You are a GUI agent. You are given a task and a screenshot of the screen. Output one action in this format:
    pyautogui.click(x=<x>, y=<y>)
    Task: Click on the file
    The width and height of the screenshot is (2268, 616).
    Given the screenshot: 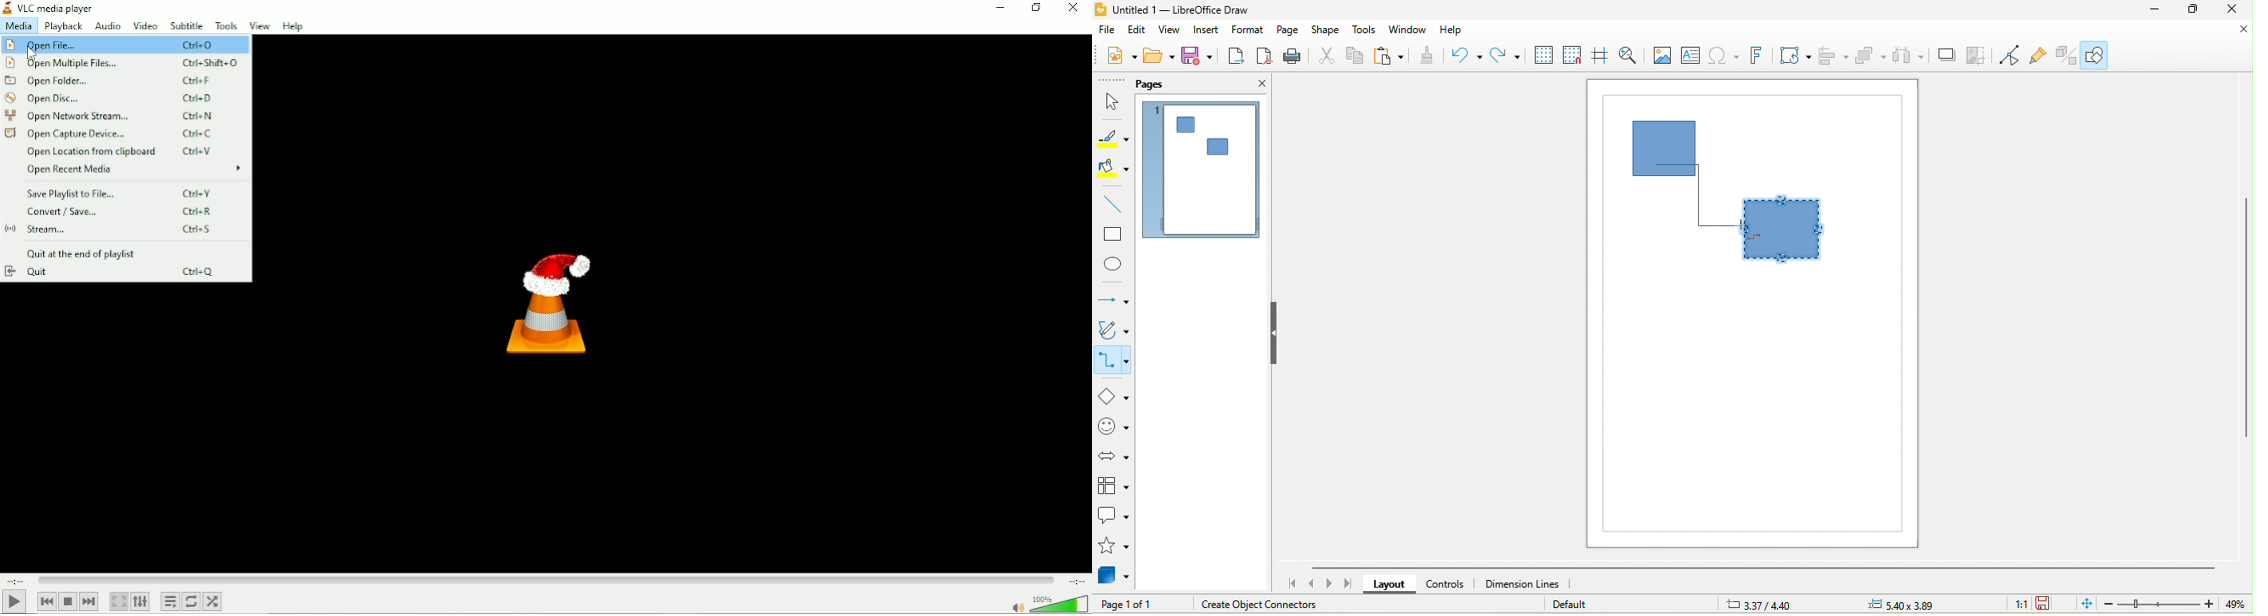 What is the action you would take?
    pyautogui.click(x=1108, y=30)
    